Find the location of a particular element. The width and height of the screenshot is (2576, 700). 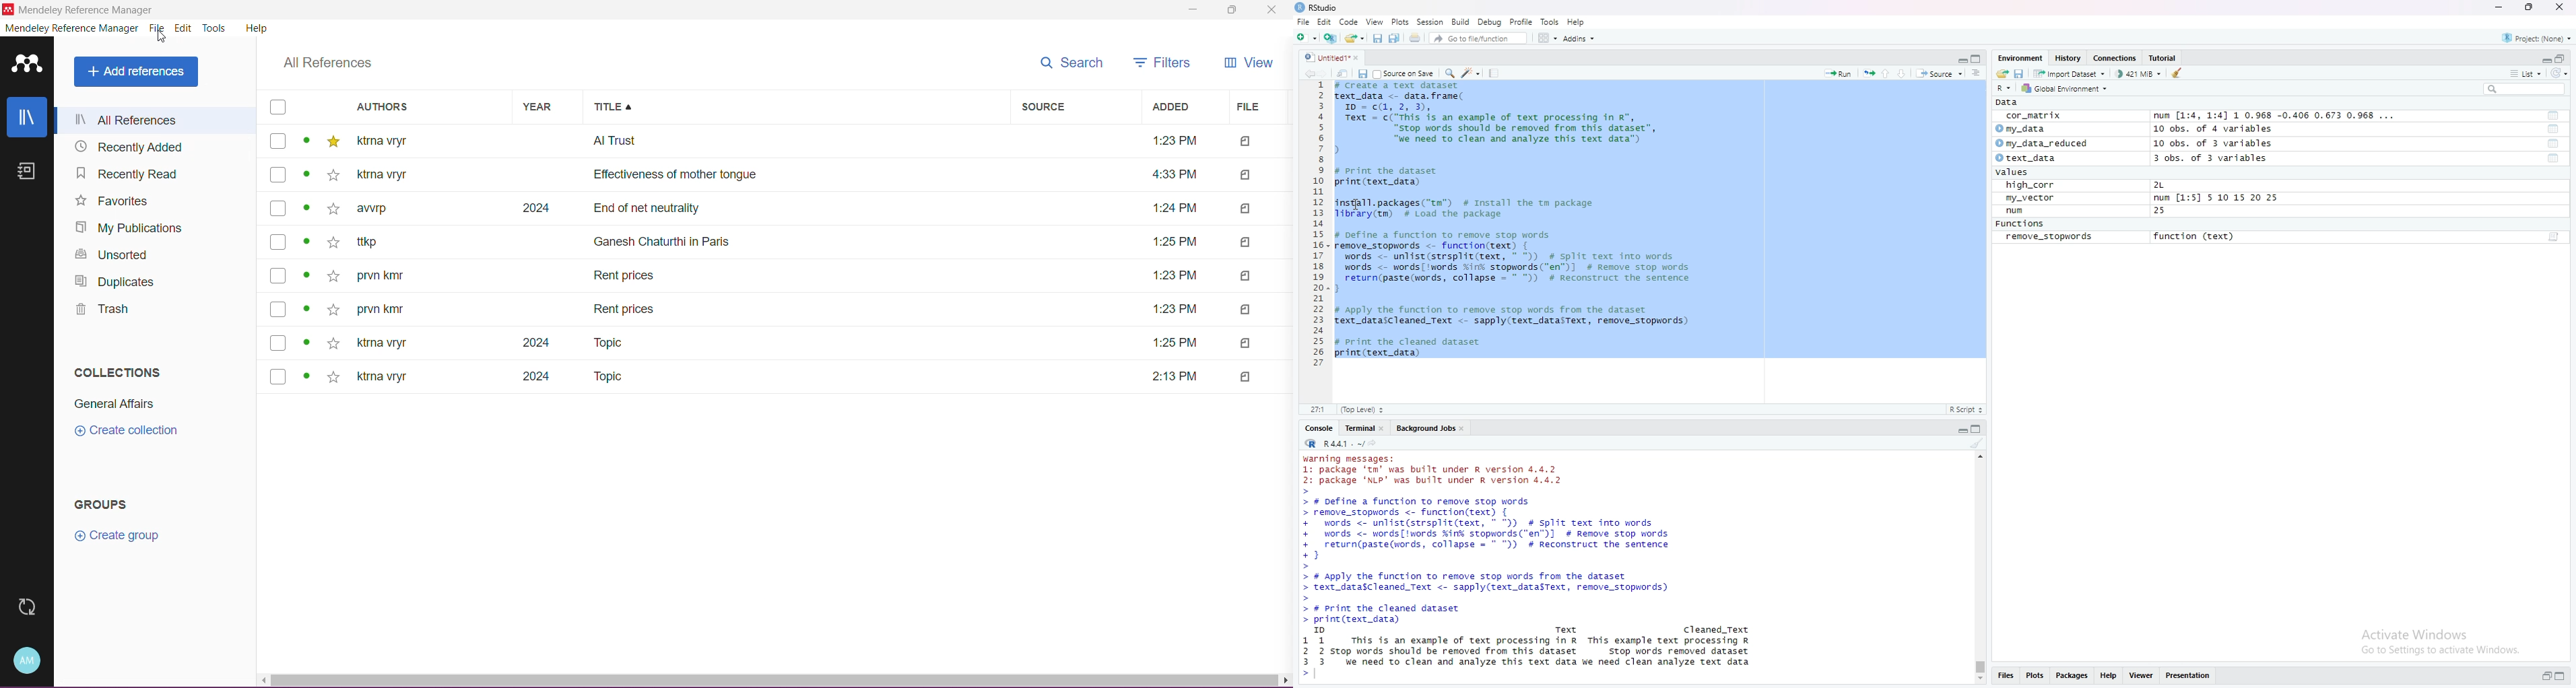

debug is located at coordinates (1490, 22).